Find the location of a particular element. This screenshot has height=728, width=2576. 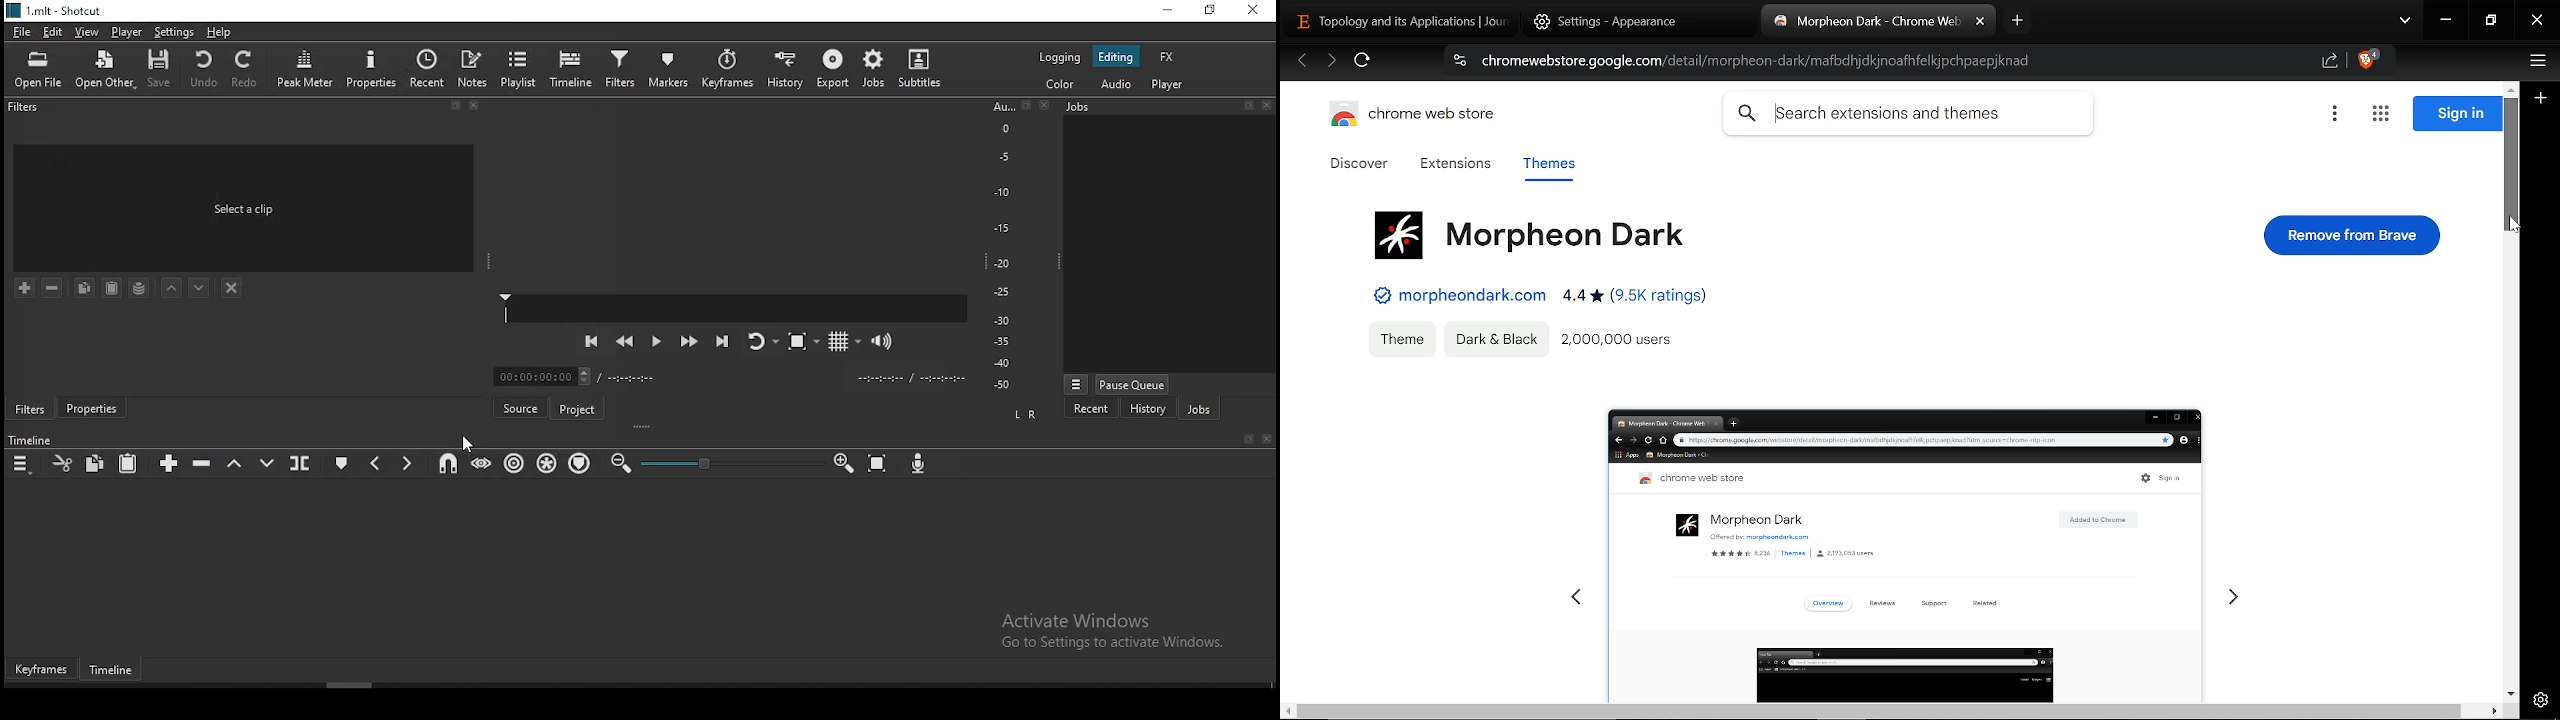

copy filter is located at coordinates (84, 288).